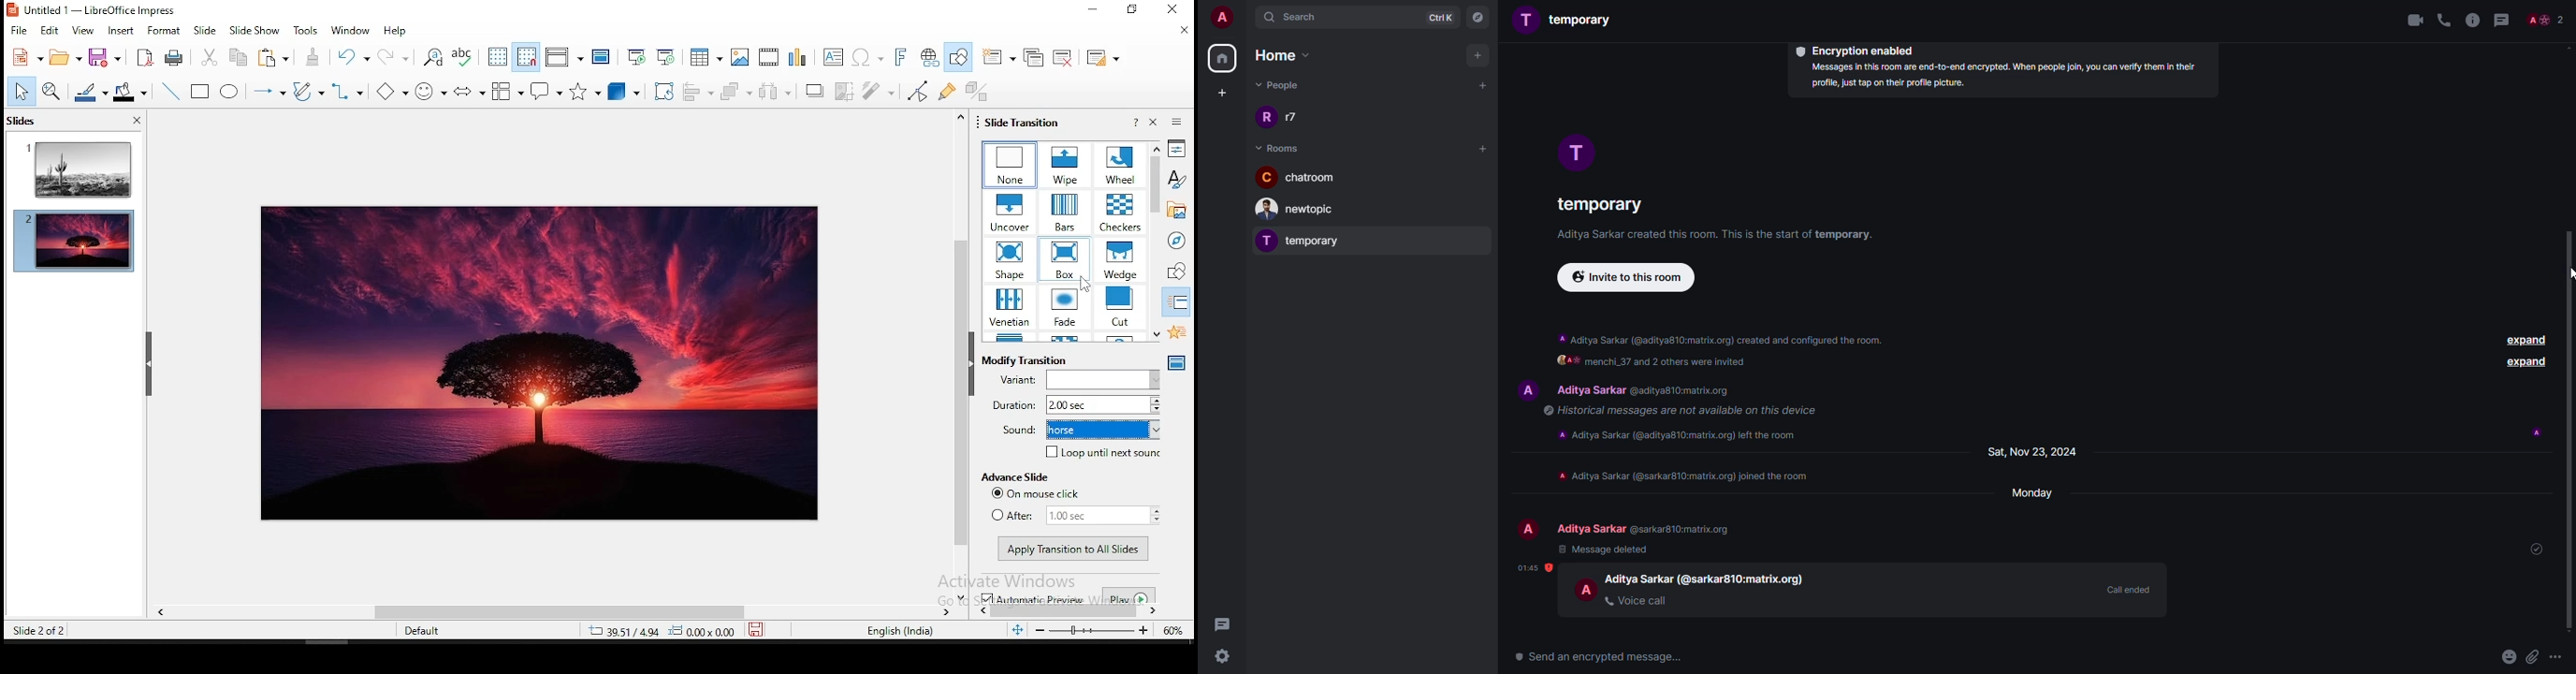  I want to click on scroll bar, so click(961, 356).